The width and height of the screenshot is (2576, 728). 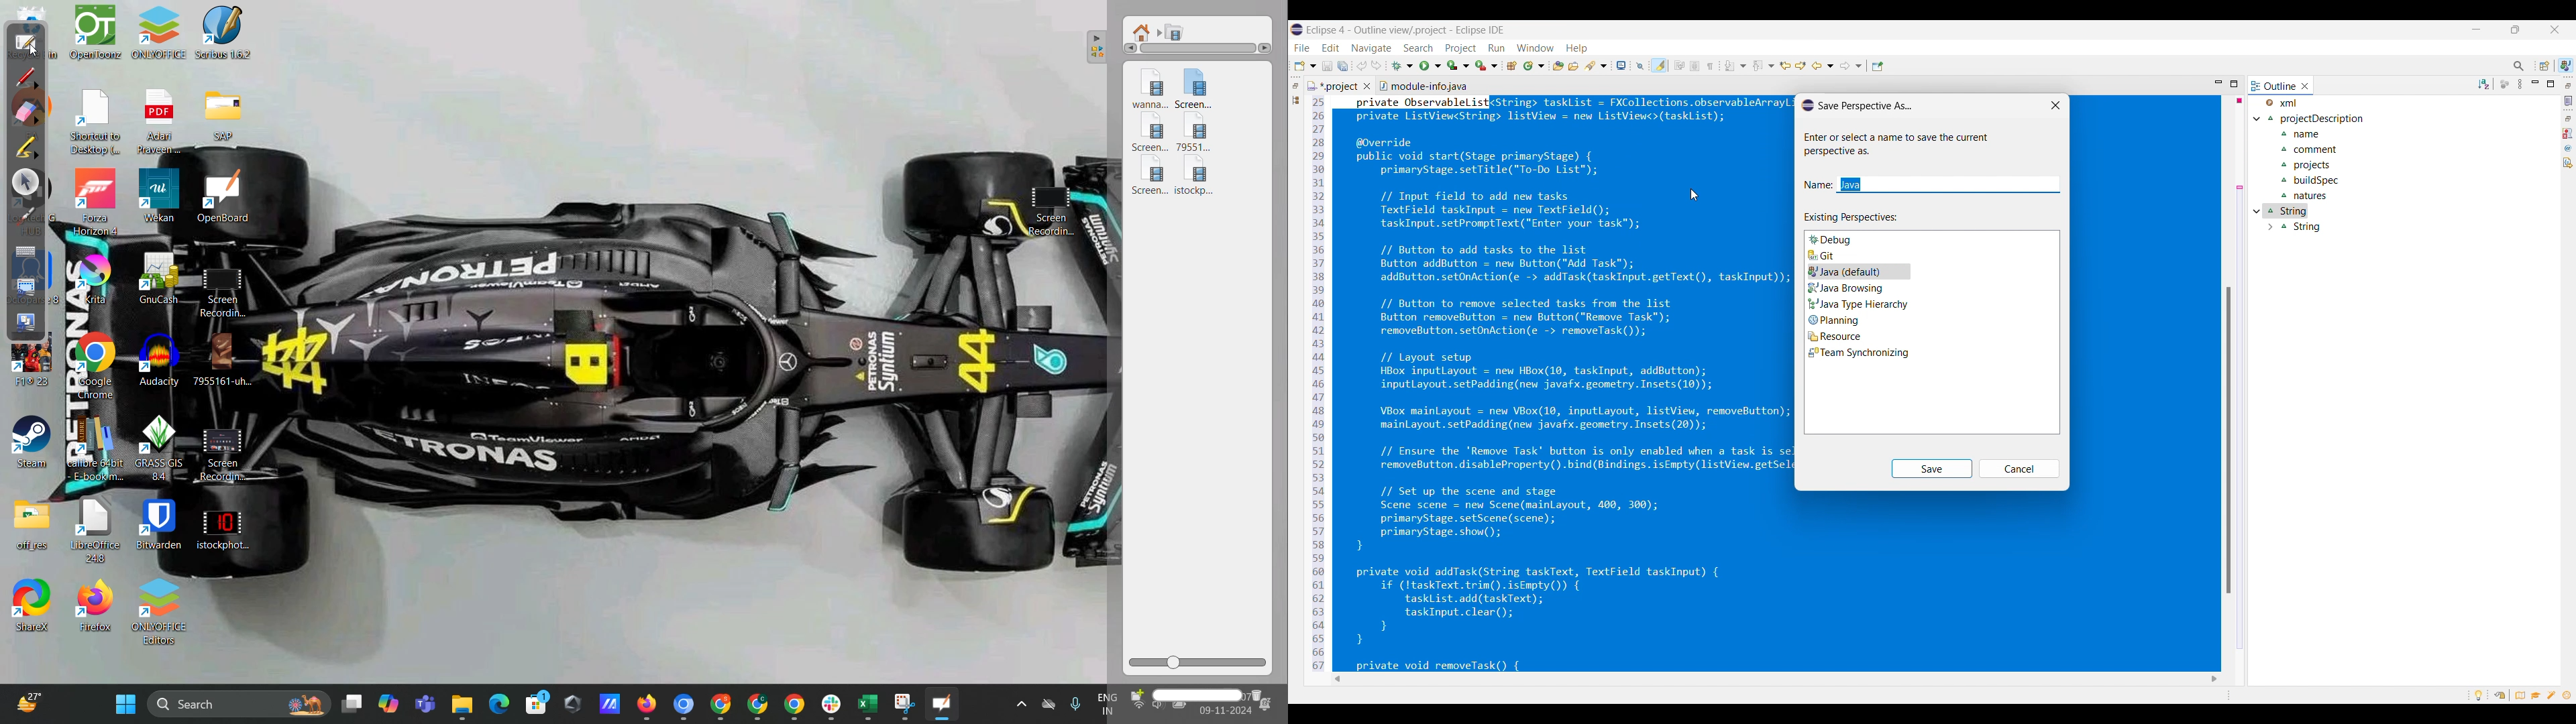 I want to click on 7955161-uh, so click(x=225, y=359).